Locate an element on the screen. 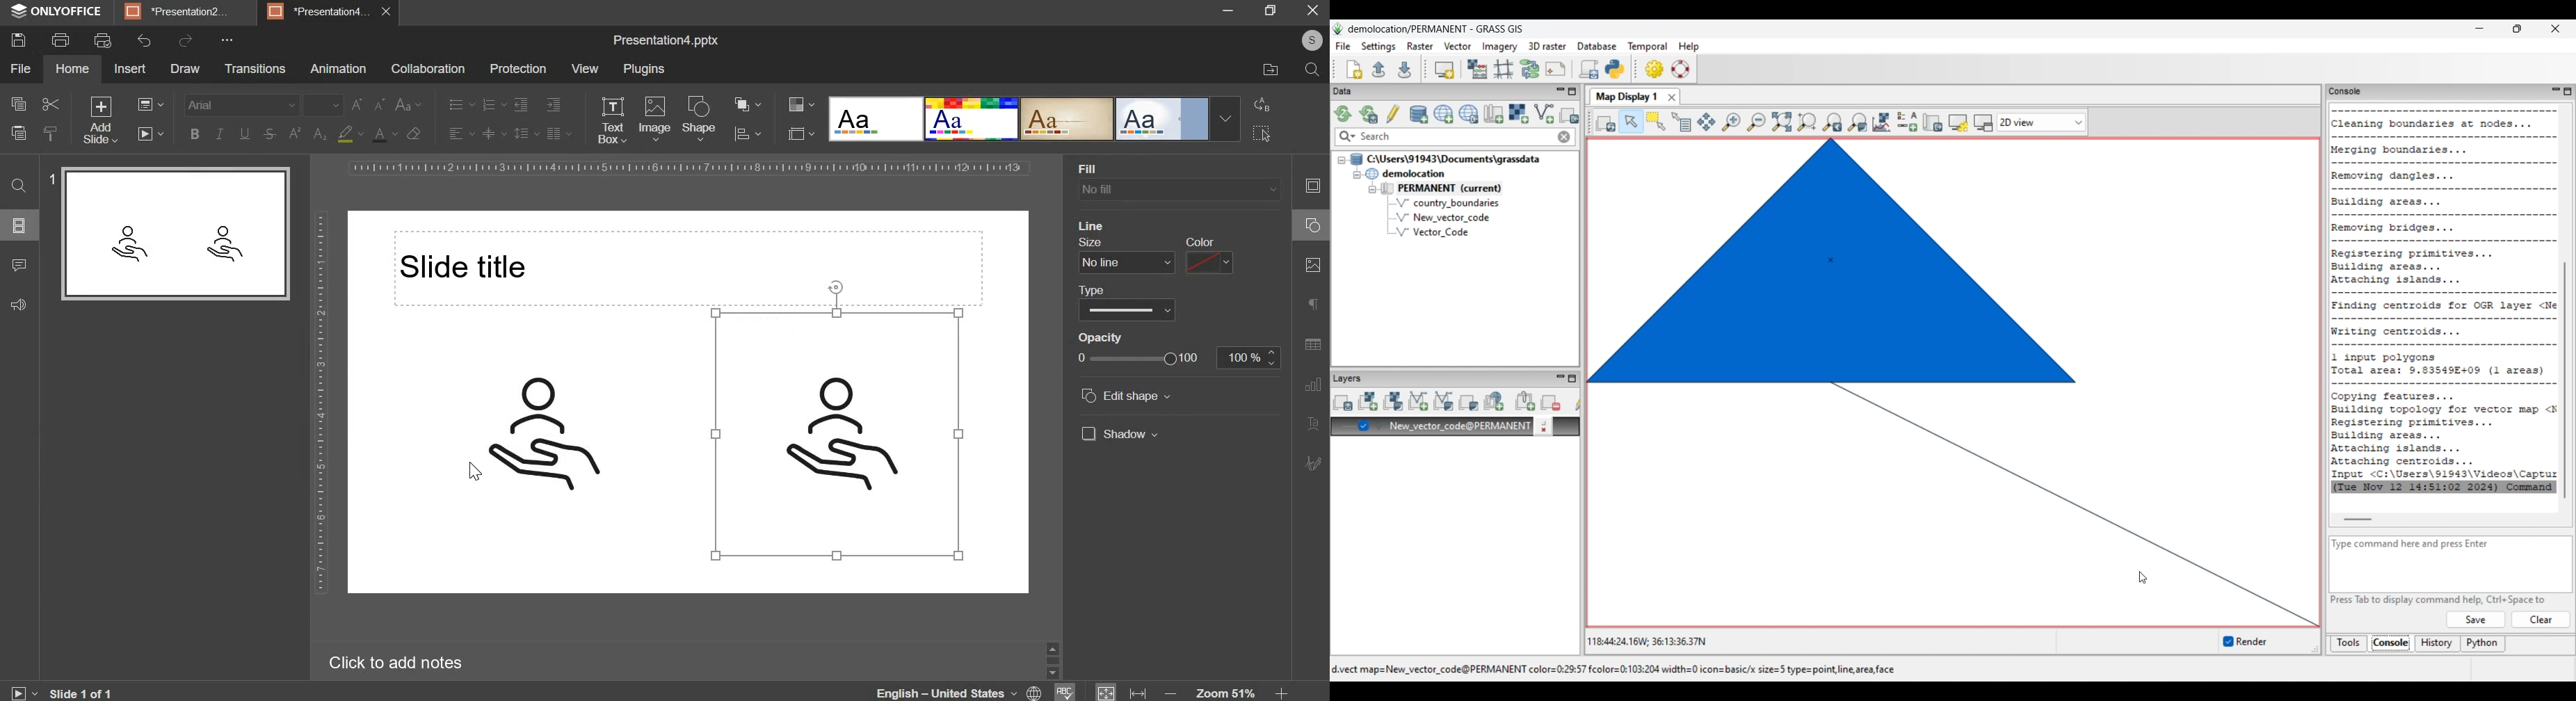  comments is located at coordinates (19, 265).